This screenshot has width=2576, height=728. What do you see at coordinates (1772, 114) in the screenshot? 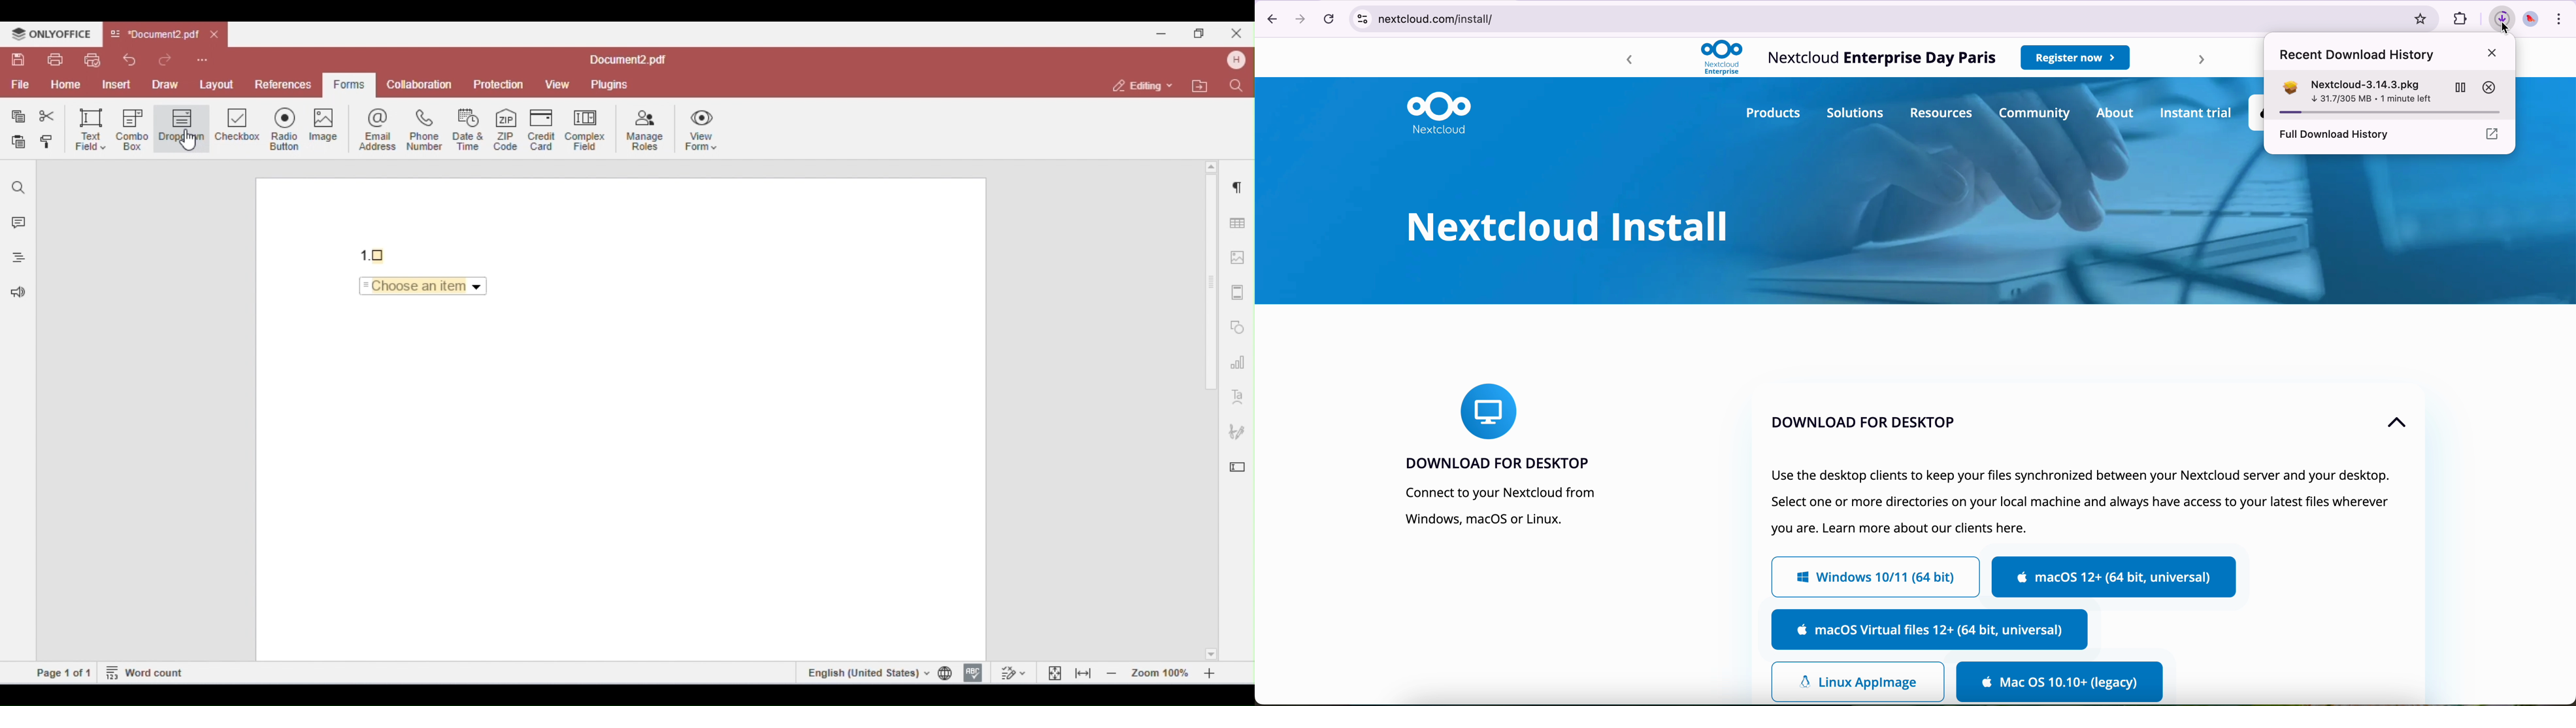
I see `products` at bounding box center [1772, 114].